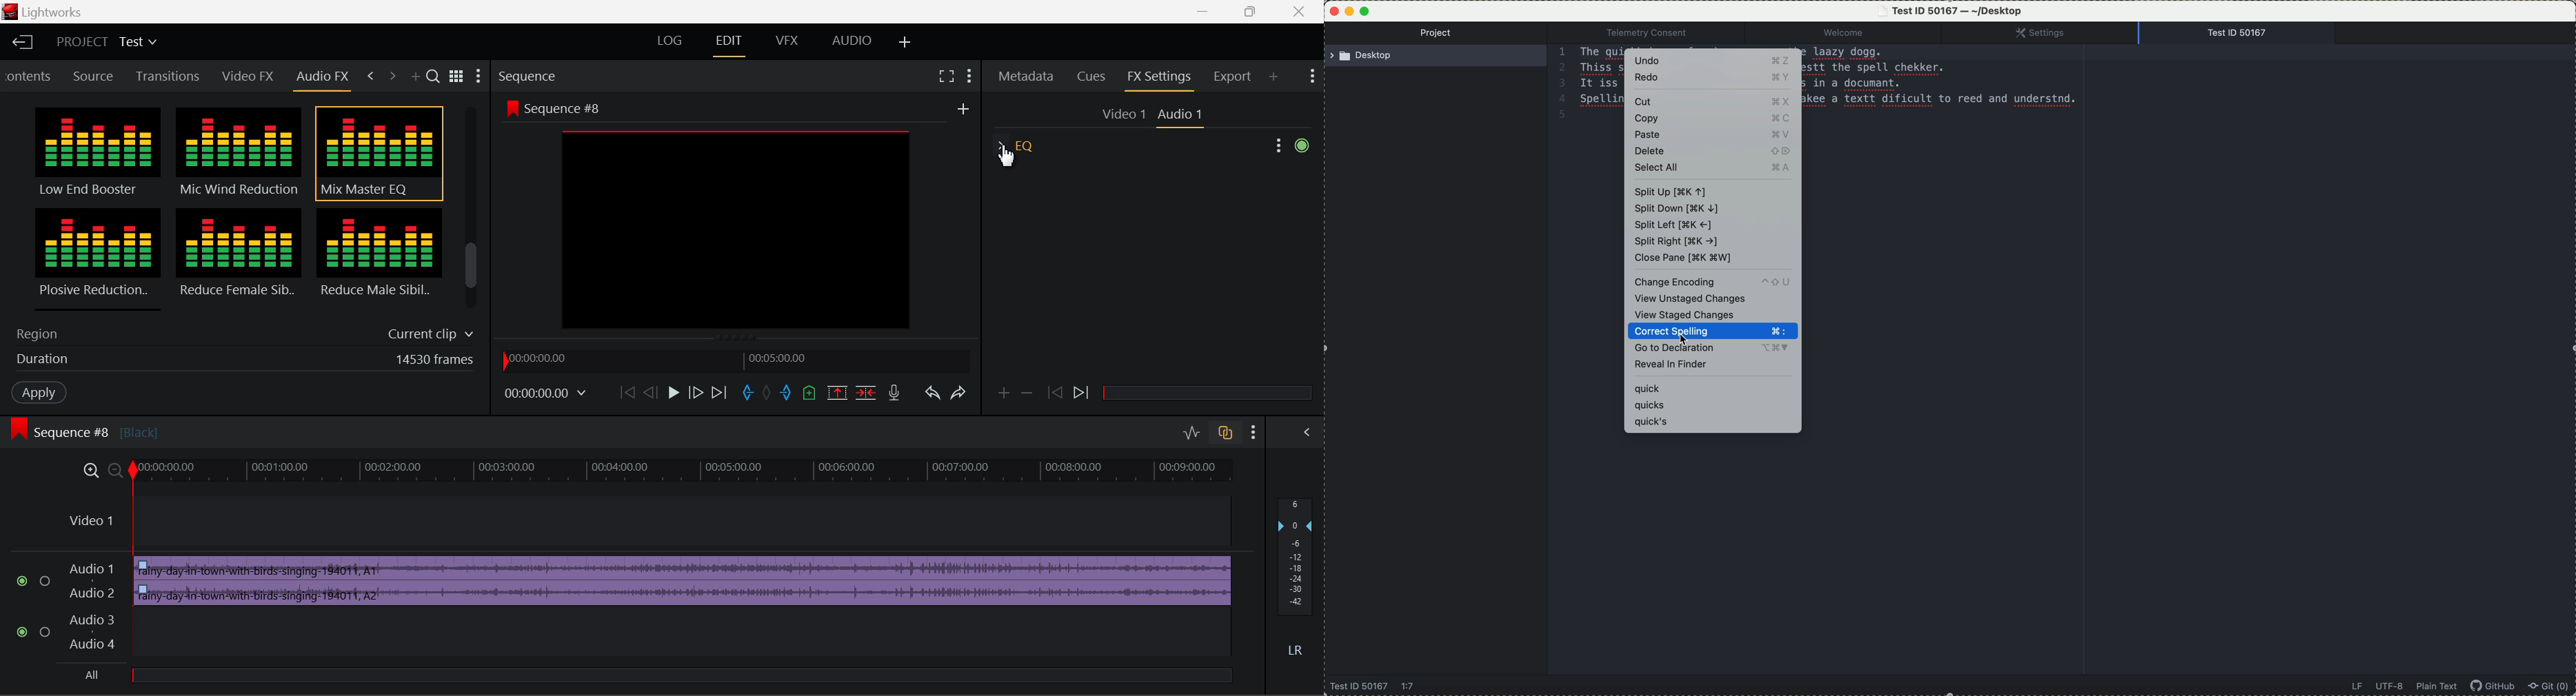 Image resolution: width=2576 pixels, height=700 pixels. Describe the element at coordinates (21, 42) in the screenshot. I see `Back to Homepage` at that location.